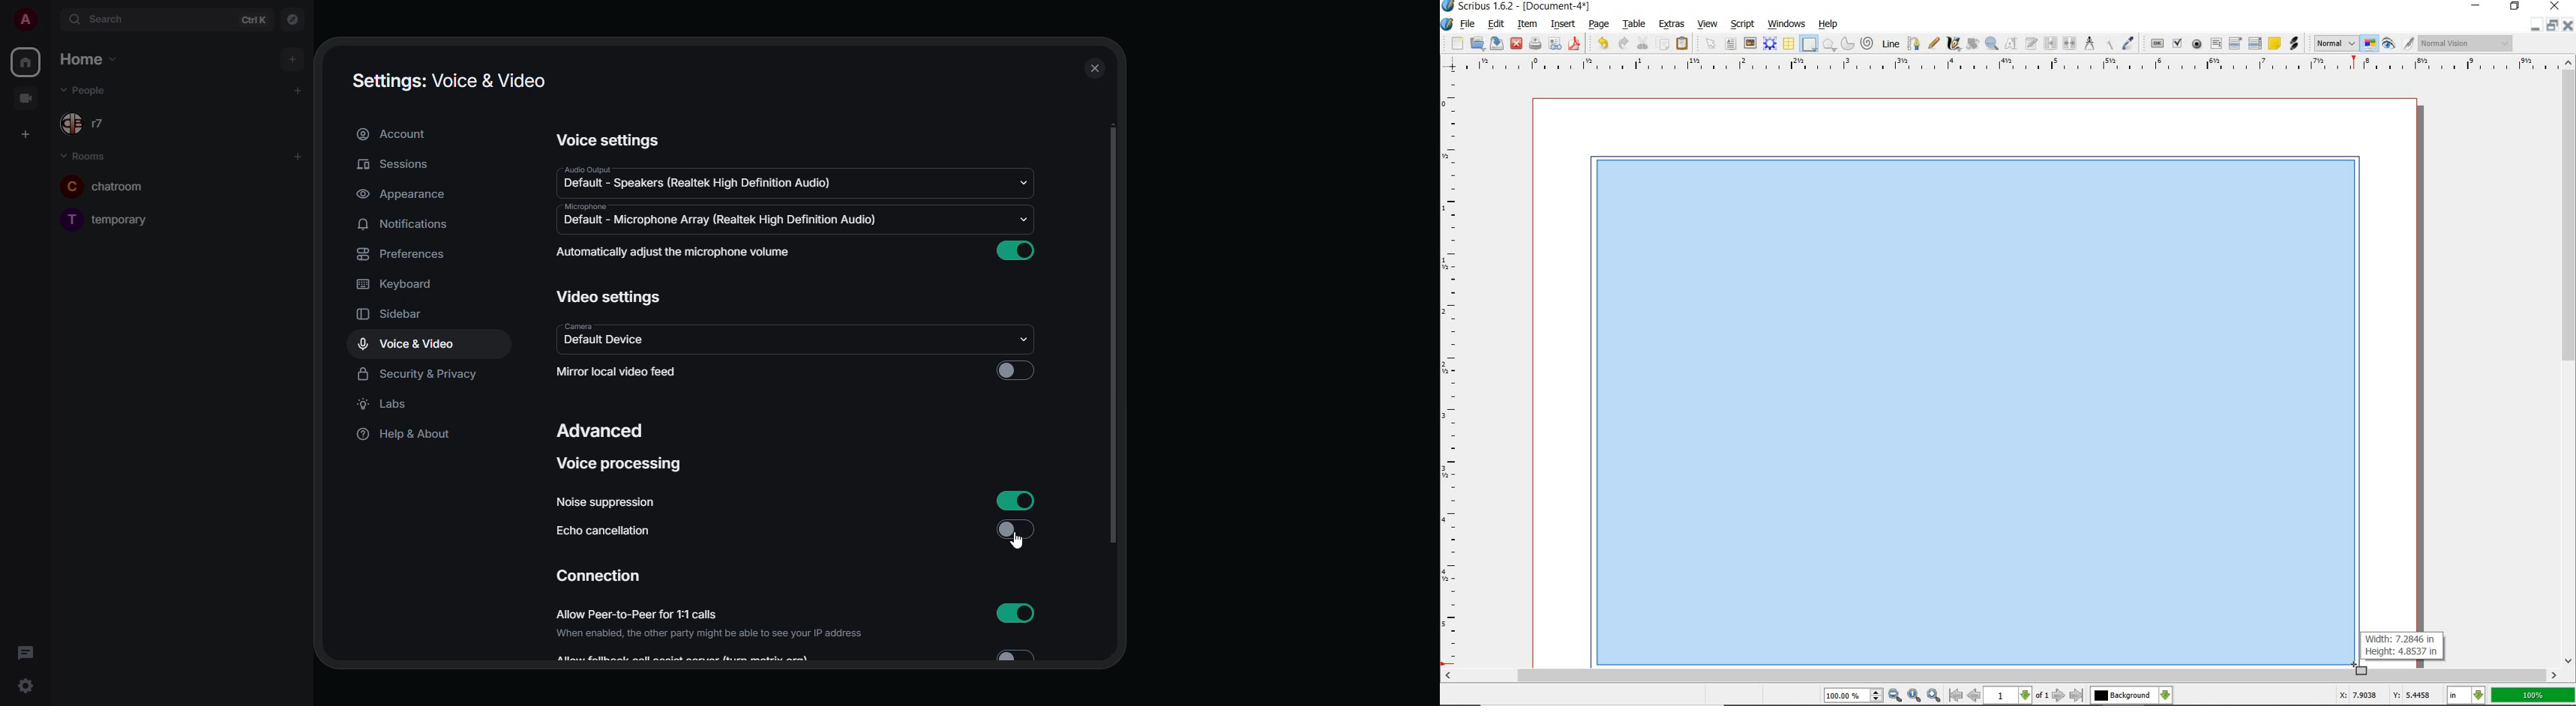 Image resolution: width=2576 pixels, height=728 pixels. I want to click on link text frames, so click(2049, 43).